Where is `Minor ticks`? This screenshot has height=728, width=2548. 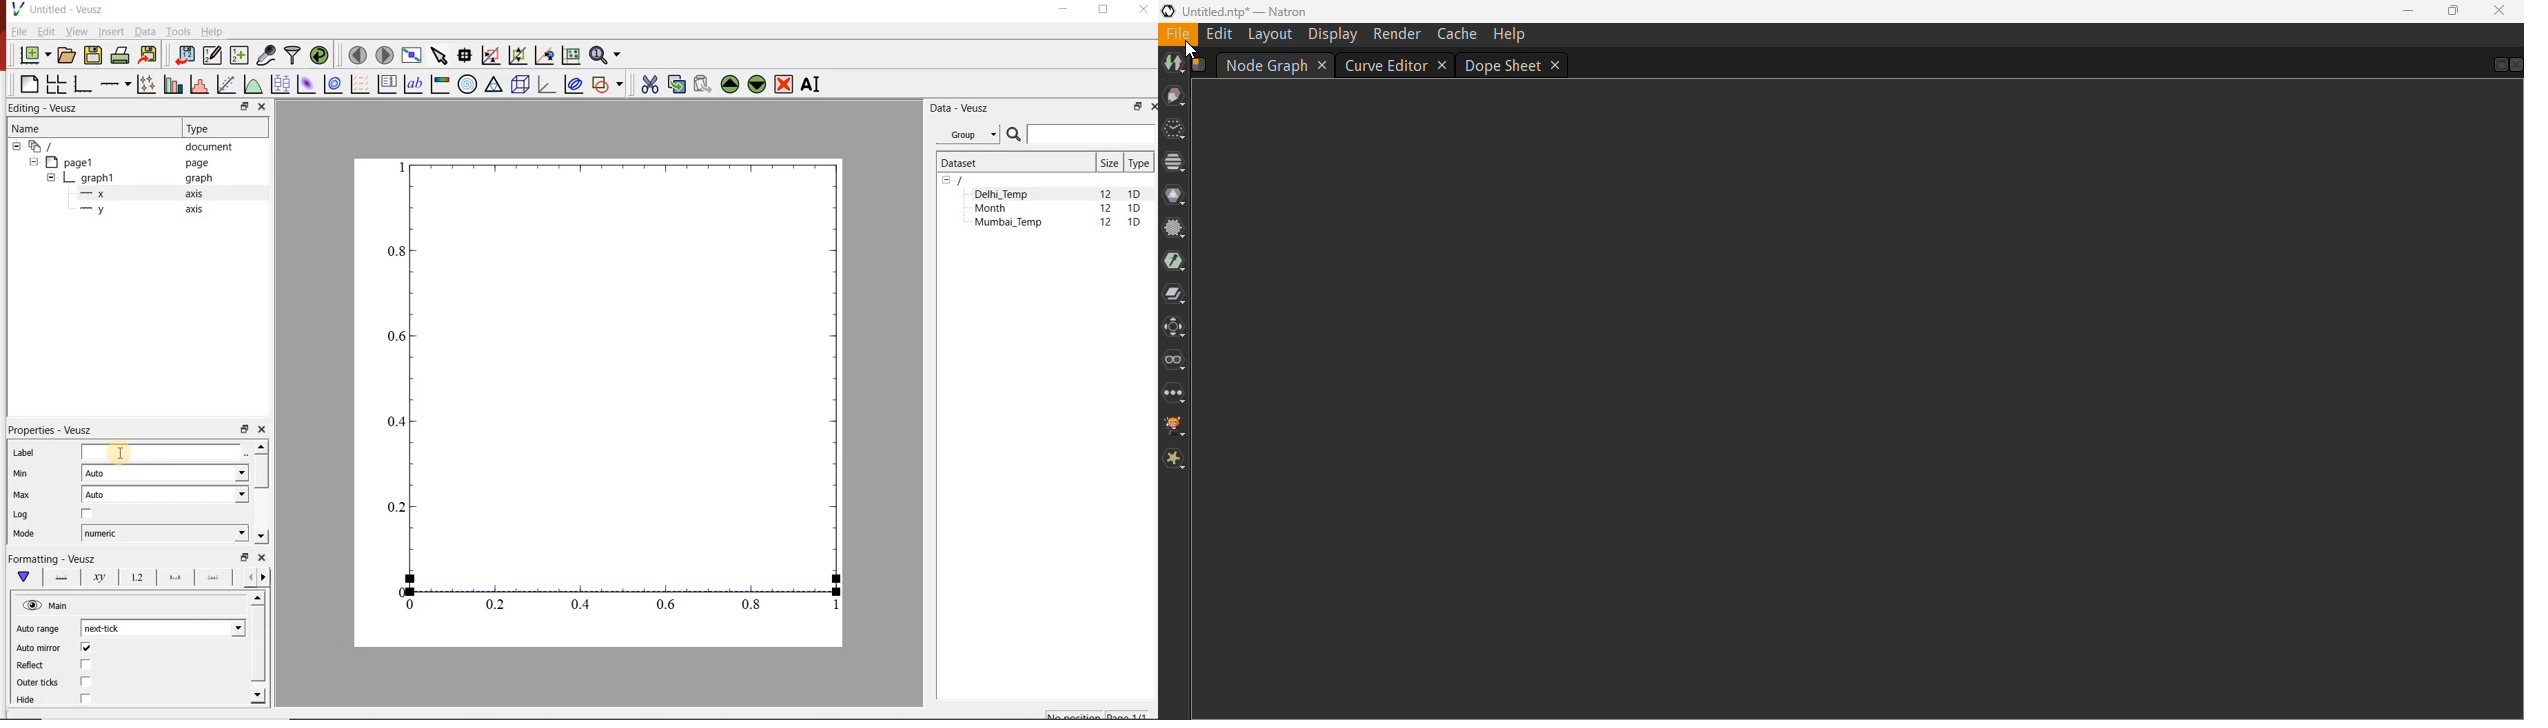 Minor ticks is located at coordinates (214, 577).